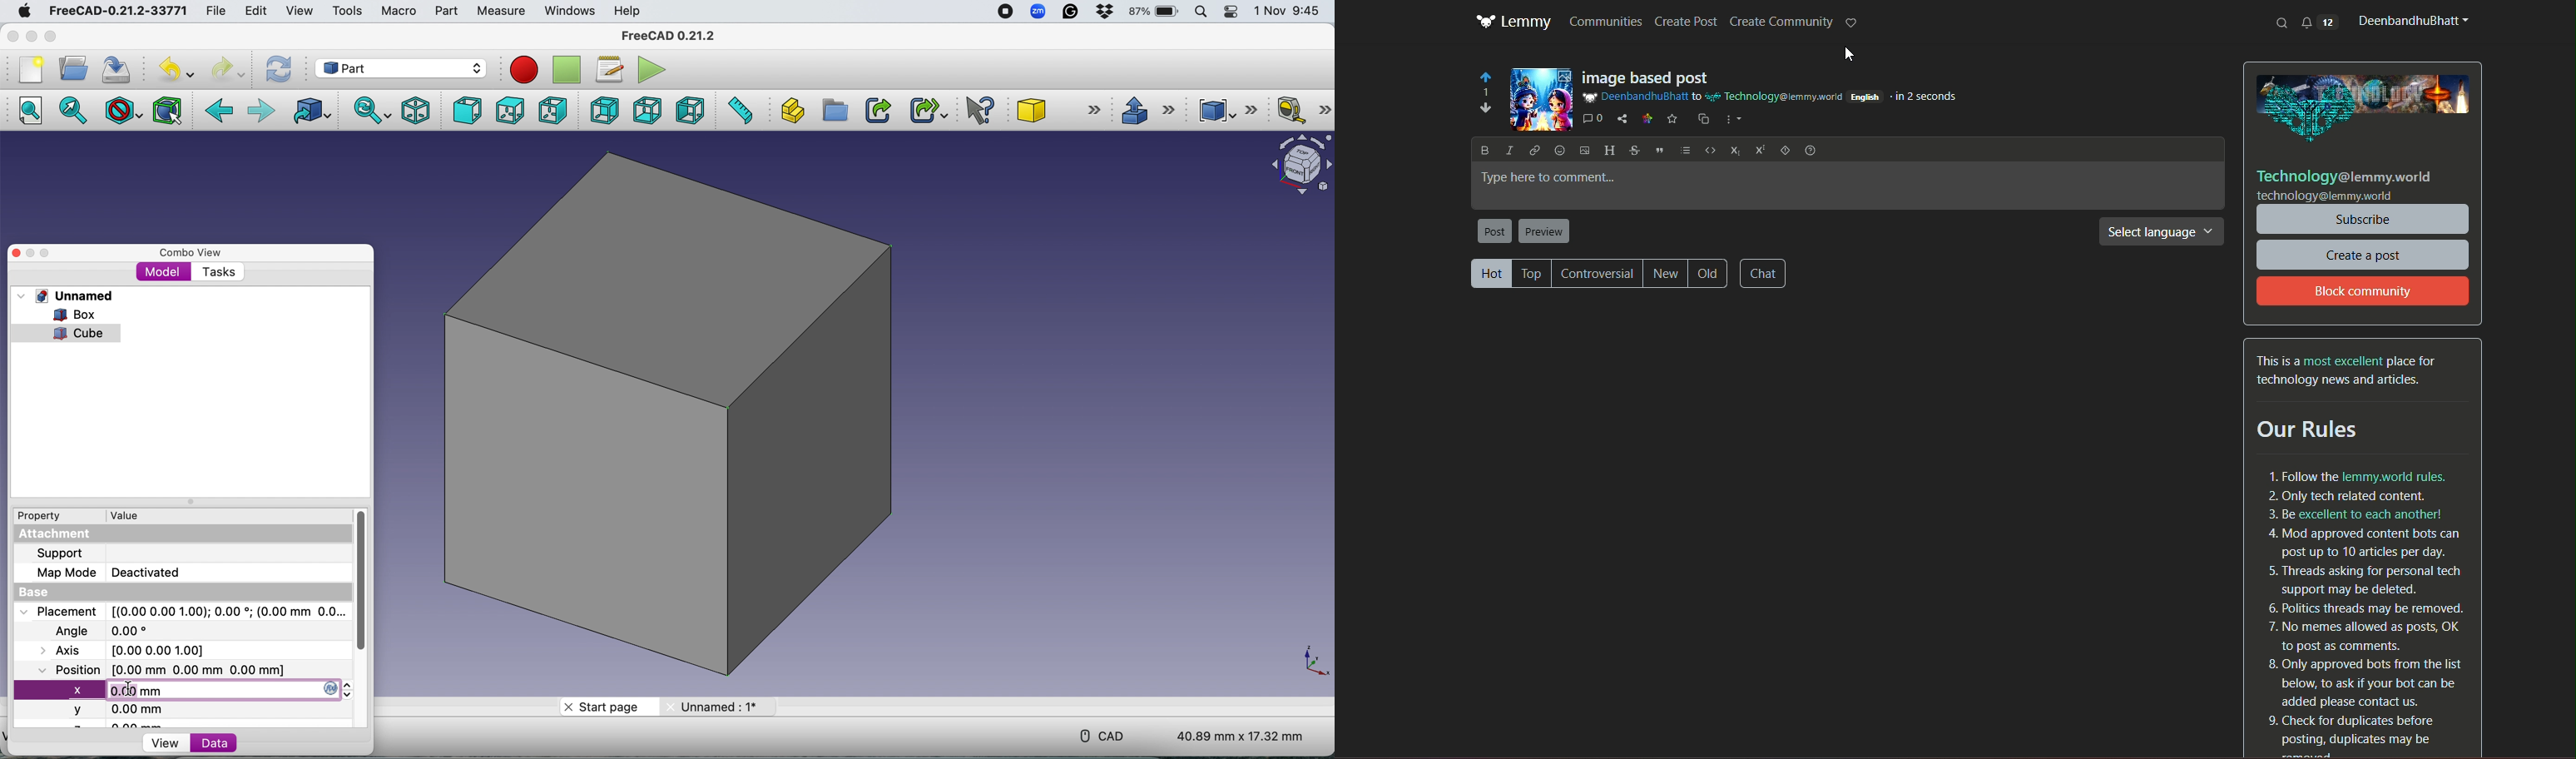 This screenshot has height=784, width=2576. I want to click on Spotlight search, so click(1203, 12).